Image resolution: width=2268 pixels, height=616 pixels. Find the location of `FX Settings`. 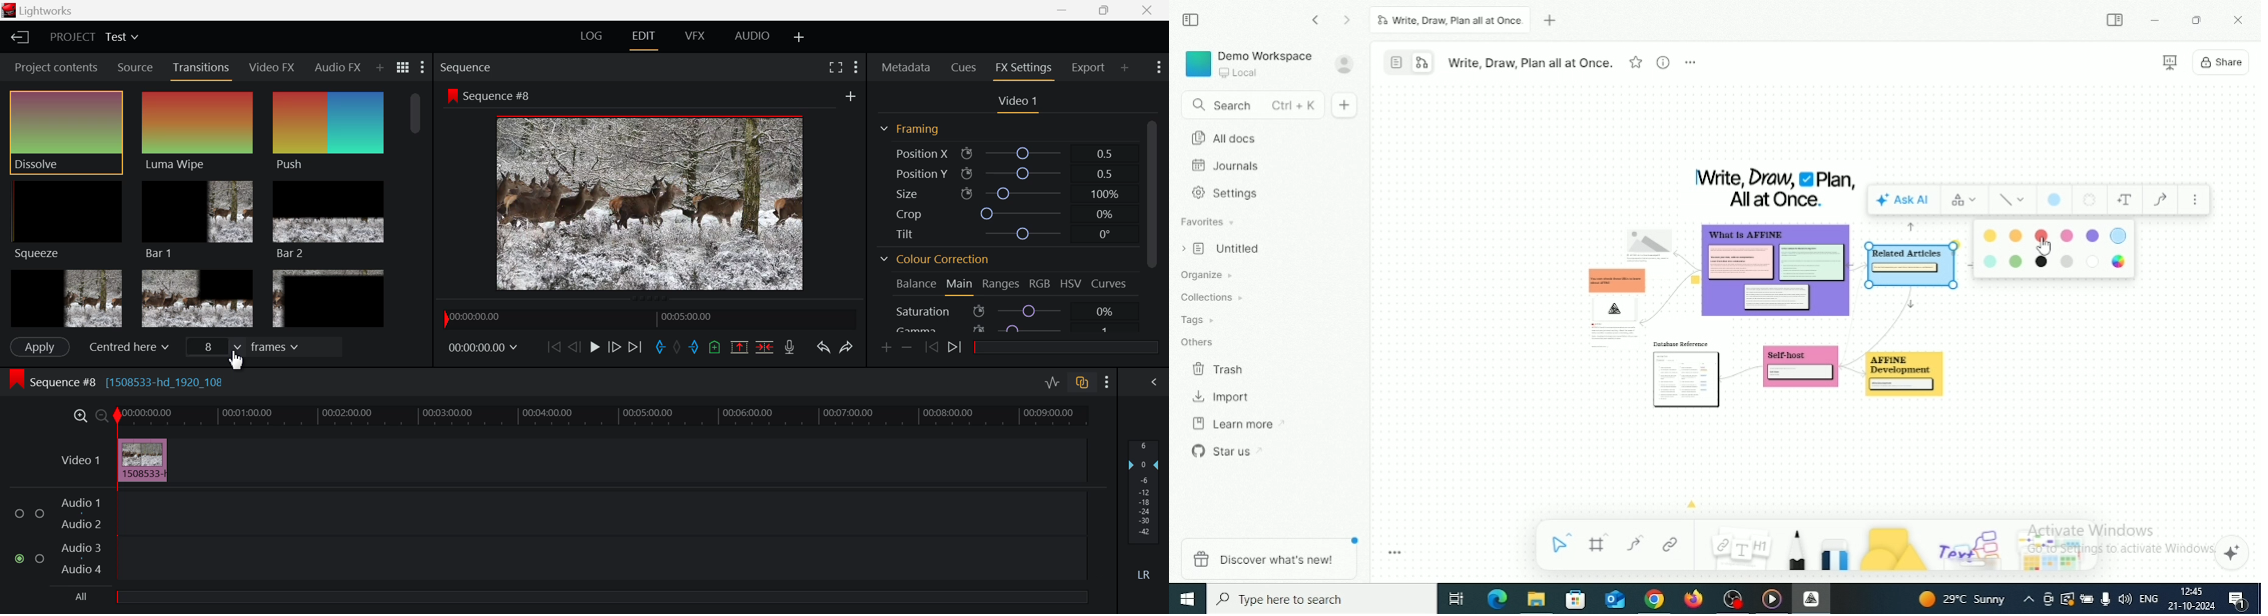

FX Settings is located at coordinates (1023, 69).